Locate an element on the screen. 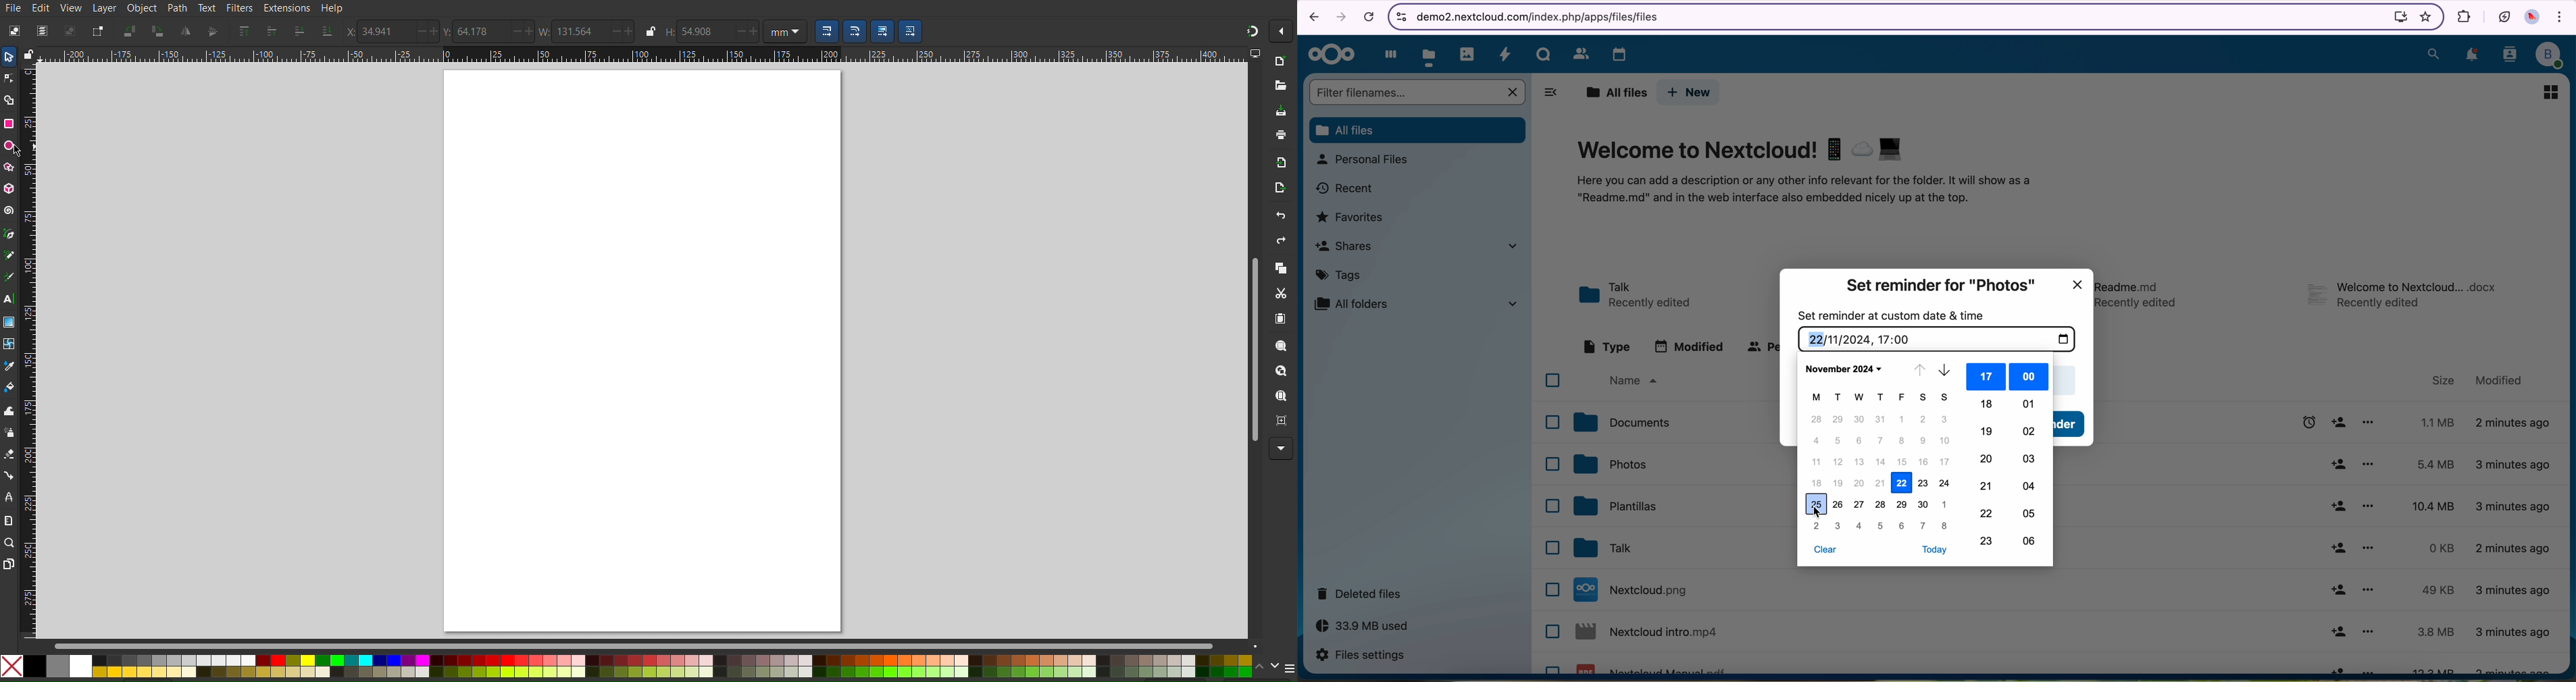  Filters is located at coordinates (238, 8).